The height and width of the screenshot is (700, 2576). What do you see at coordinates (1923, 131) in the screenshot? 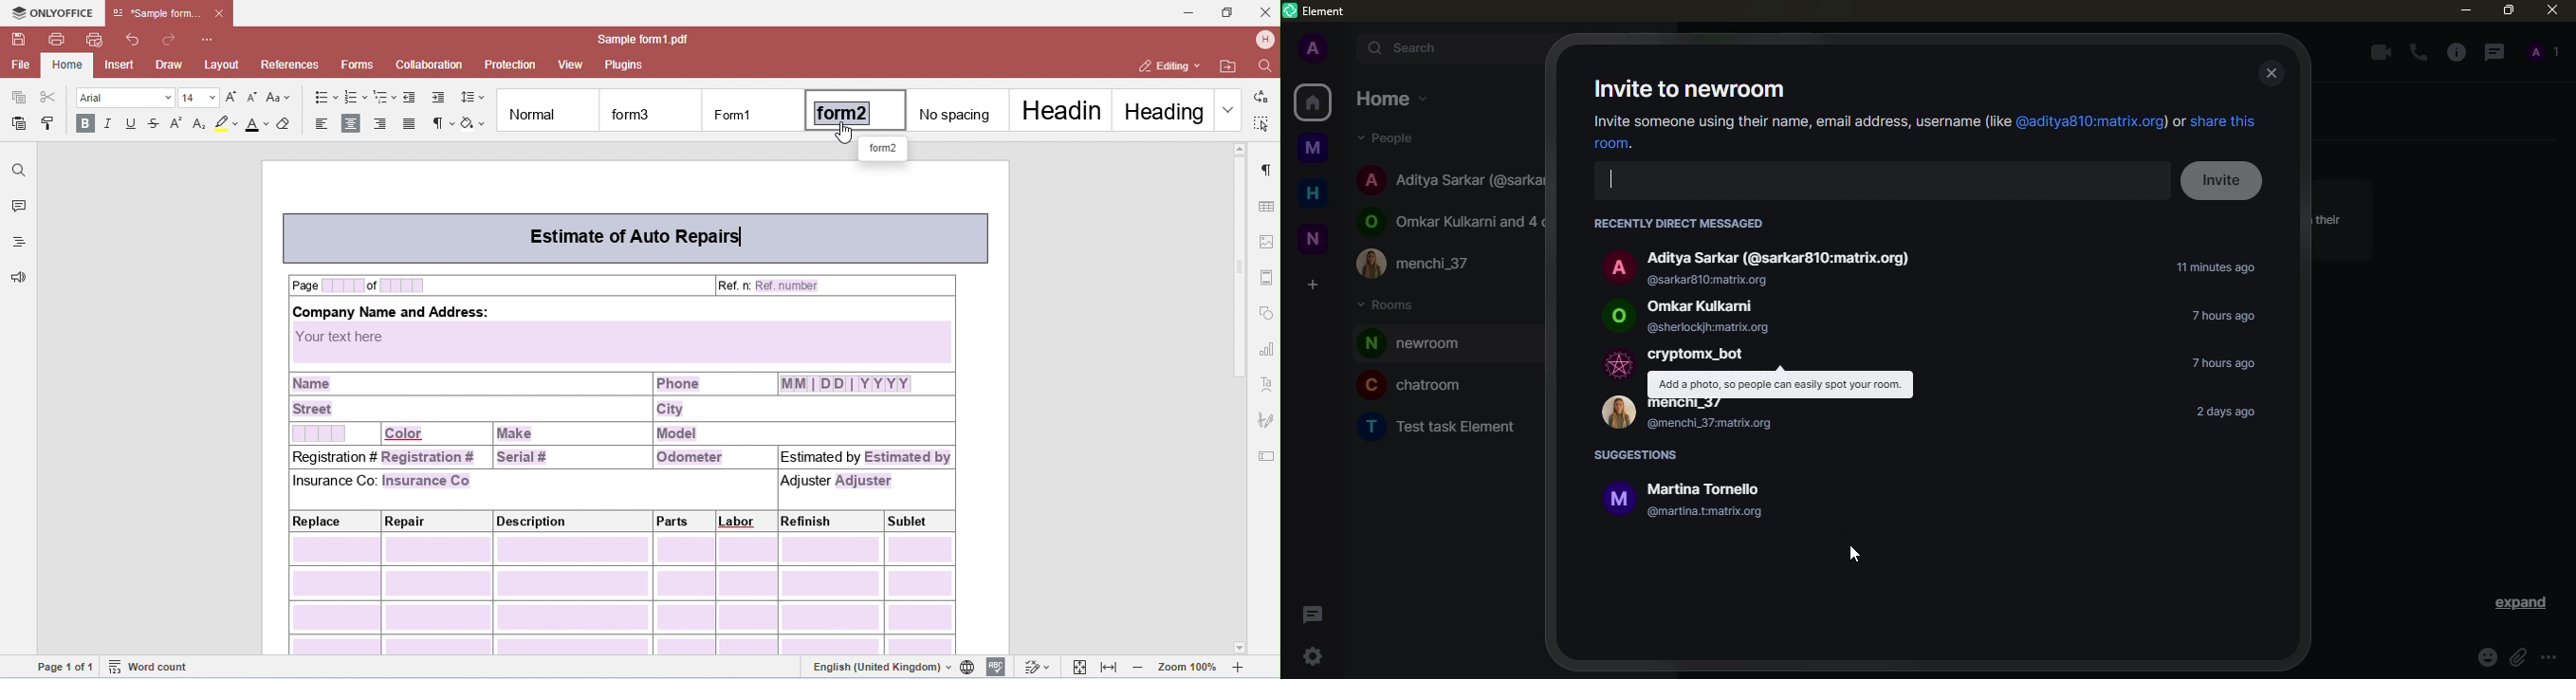
I see `Invite someone using their name, email address, username (lie @aditya810:matrix.org) or share this room.` at bounding box center [1923, 131].